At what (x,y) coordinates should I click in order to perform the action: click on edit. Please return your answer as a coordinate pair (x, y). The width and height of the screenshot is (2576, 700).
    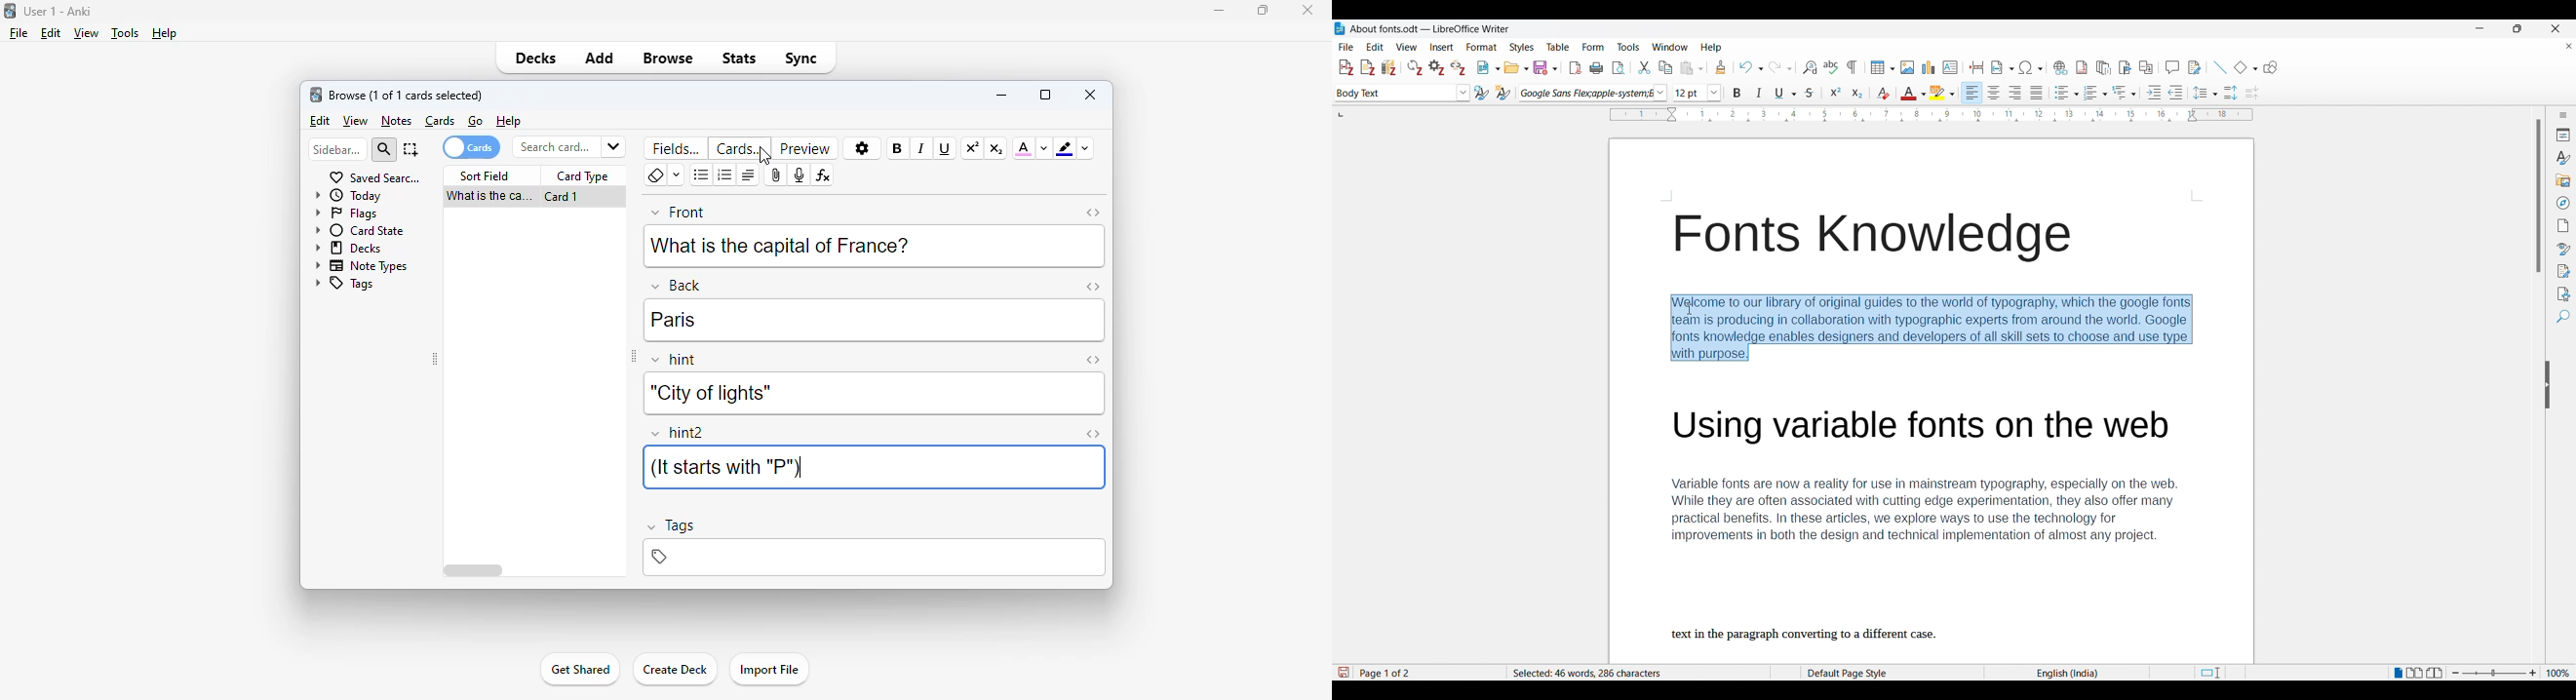
    Looking at the image, I should click on (321, 121).